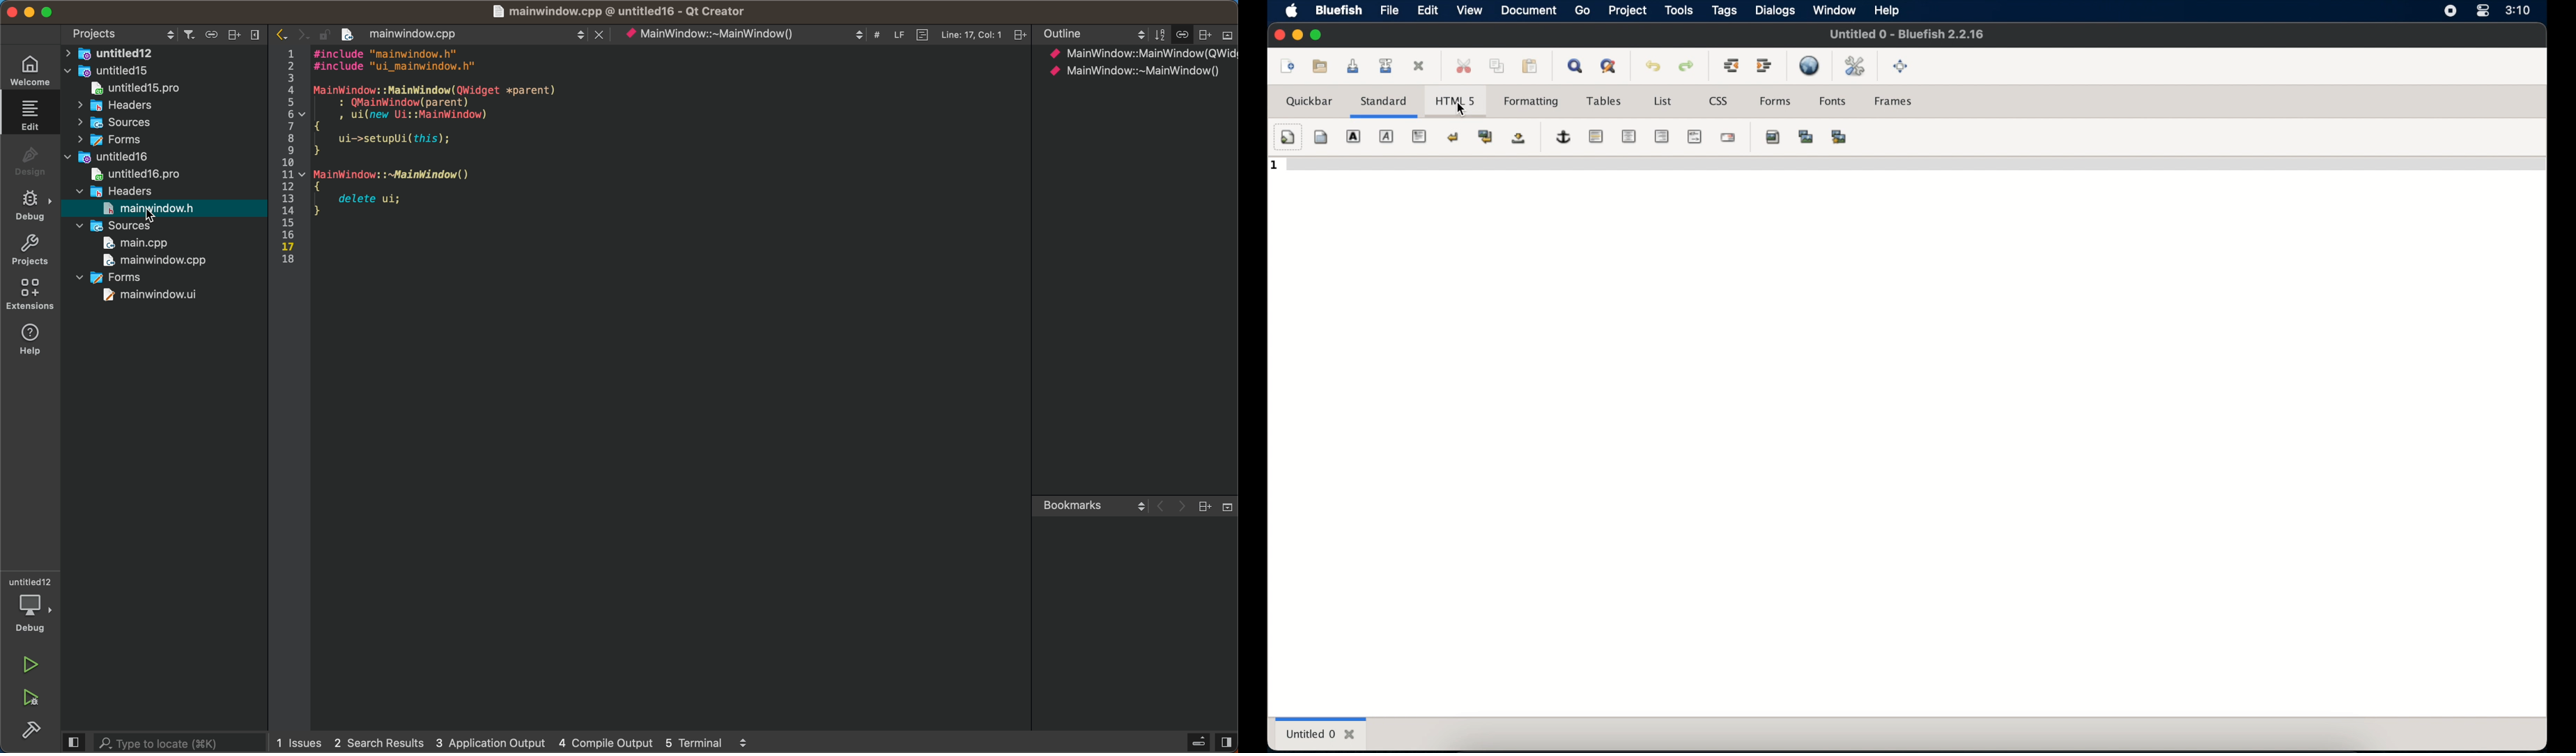 The image size is (2576, 756). Describe the element at coordinates (1679, 10) in the screenshot. I see `tools` at that location.